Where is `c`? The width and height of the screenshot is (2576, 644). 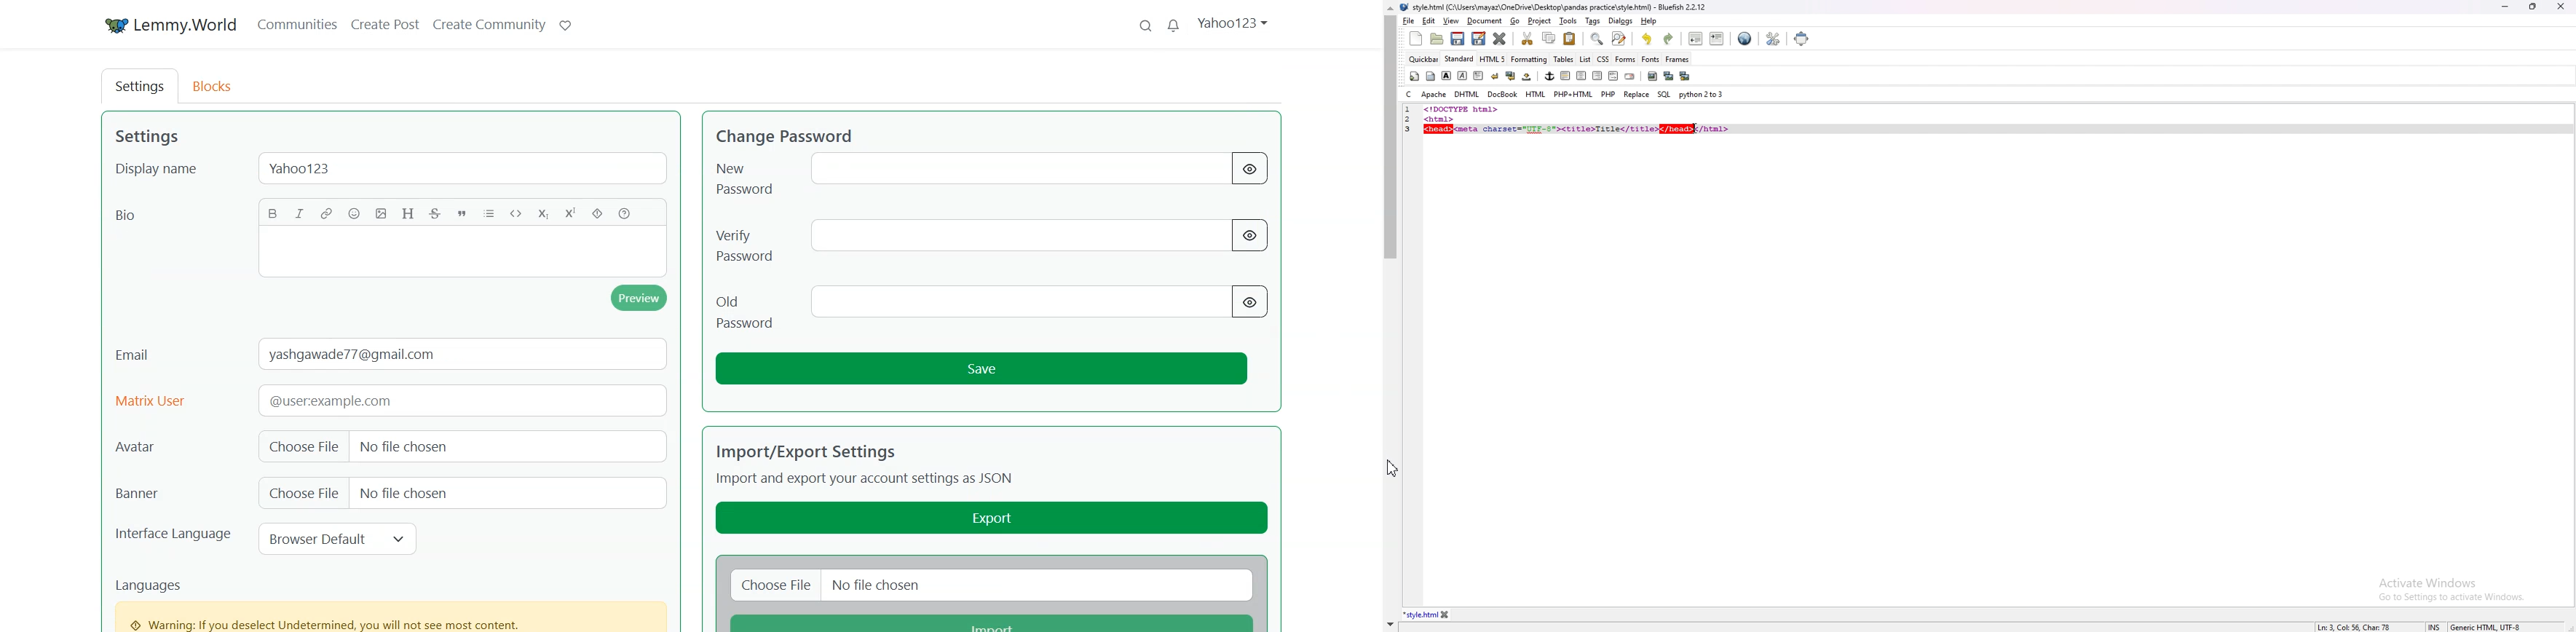 c is located at coordinates (1408, 94).